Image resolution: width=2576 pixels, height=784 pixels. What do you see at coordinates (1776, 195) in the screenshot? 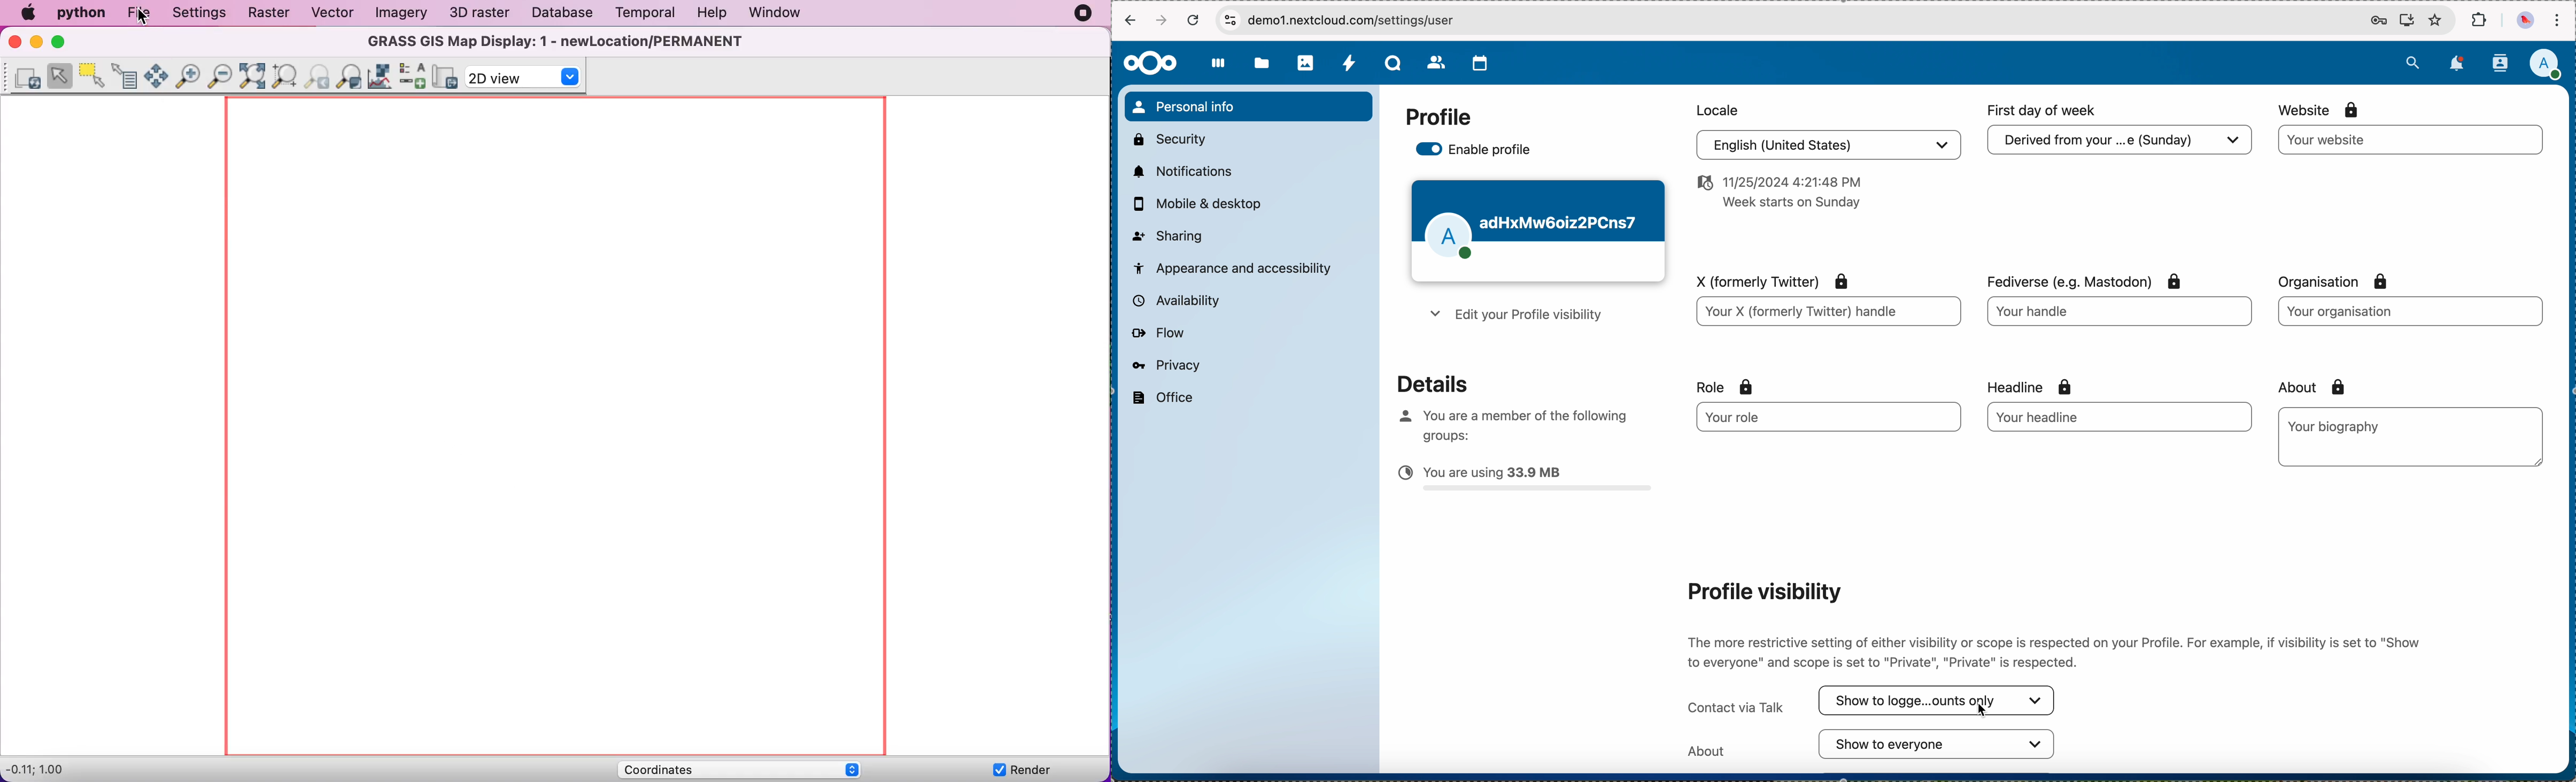
I see `date and hour` at bounding box center [1776, 195].